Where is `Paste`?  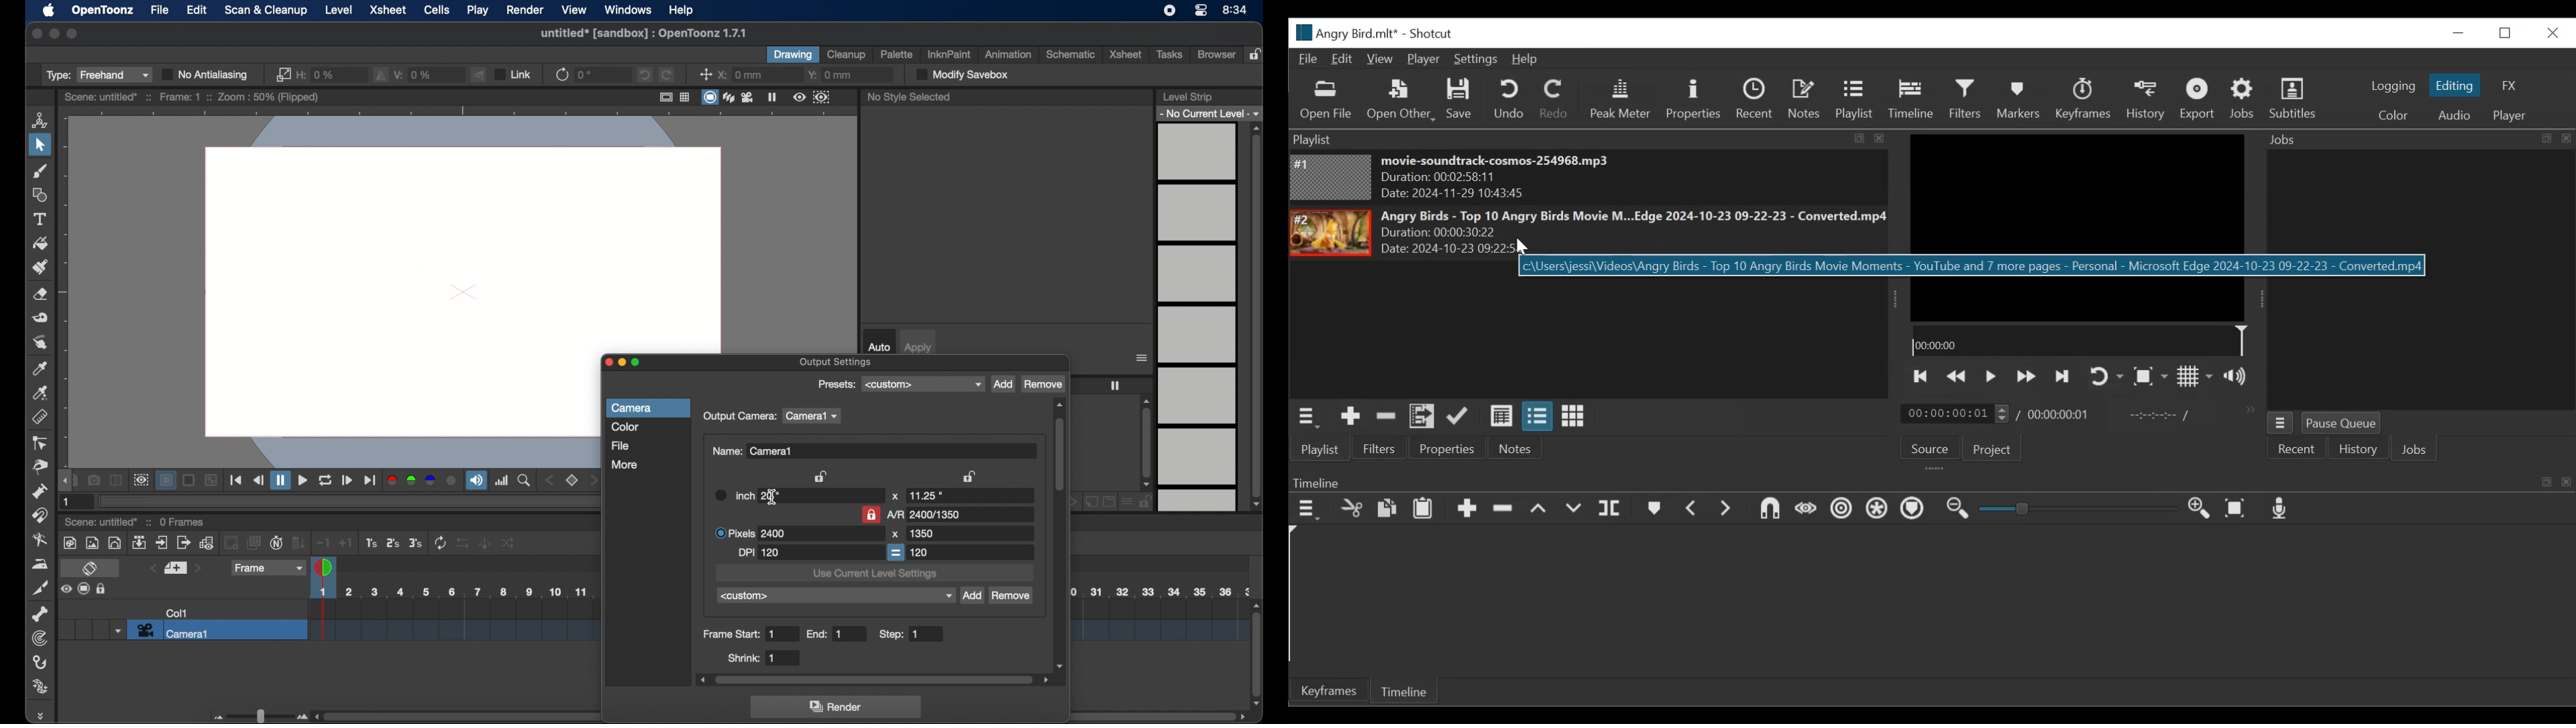 Paste is located at coordinates (1424, 508).